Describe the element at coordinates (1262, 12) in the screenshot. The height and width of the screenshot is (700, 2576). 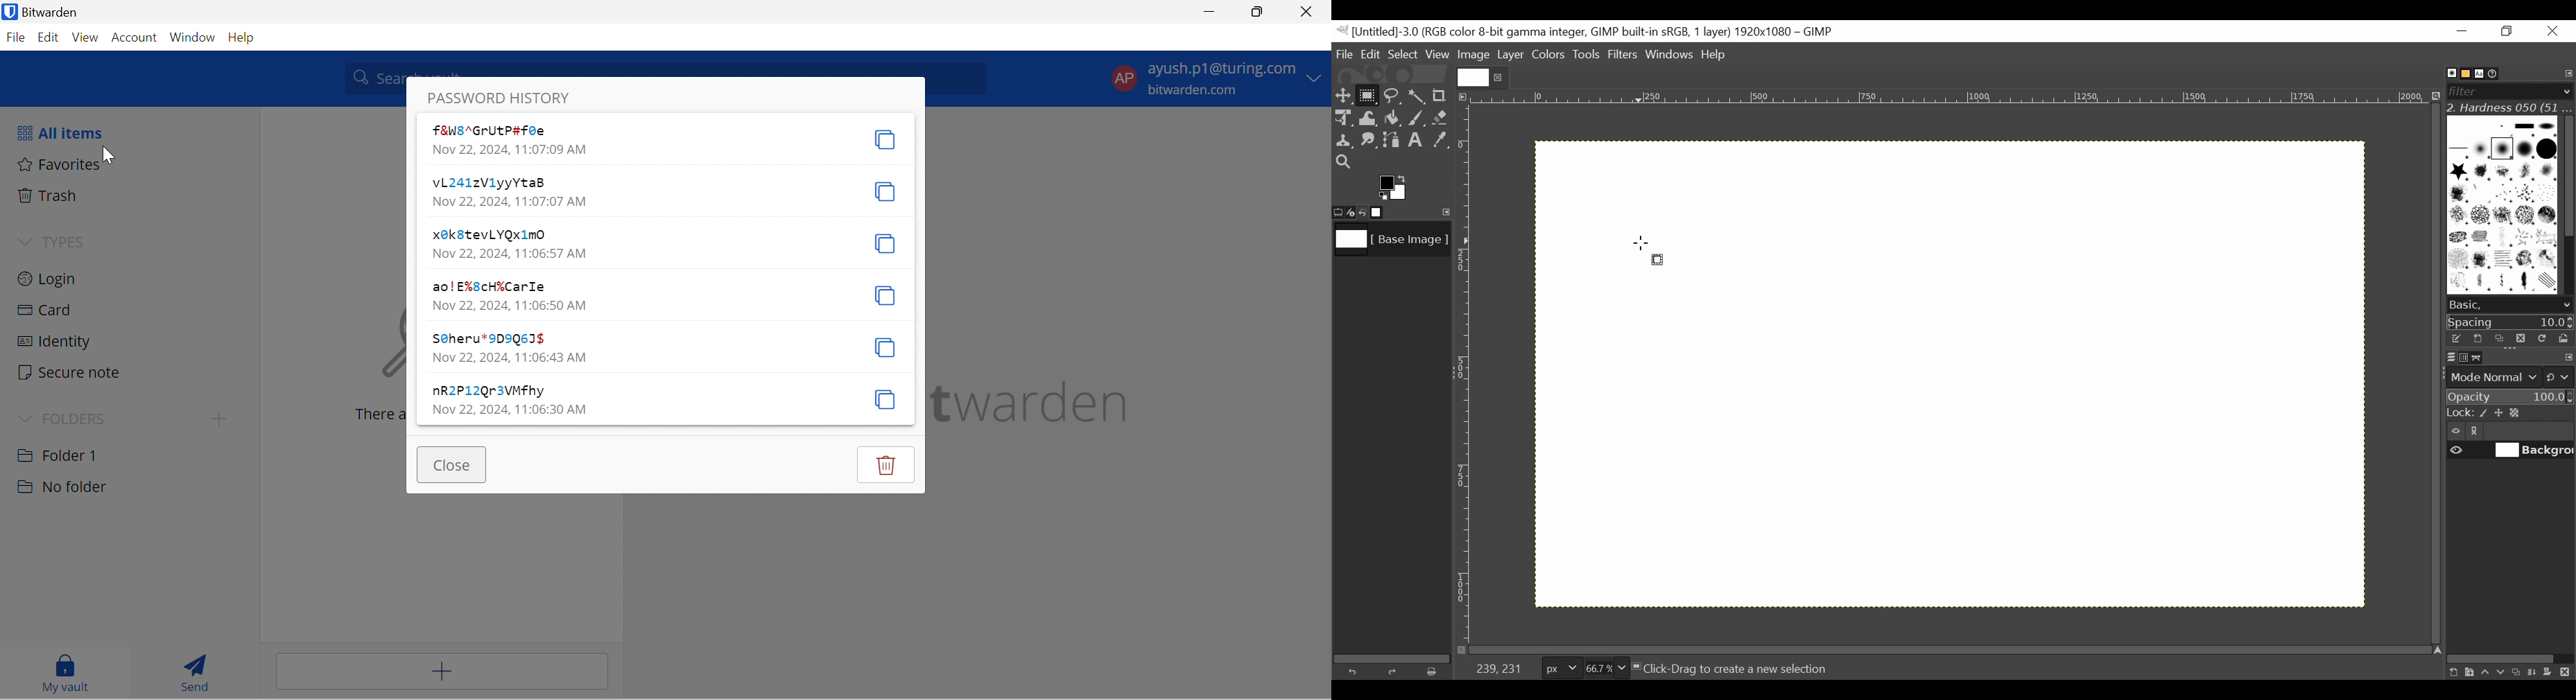
I see `resize` at that location.